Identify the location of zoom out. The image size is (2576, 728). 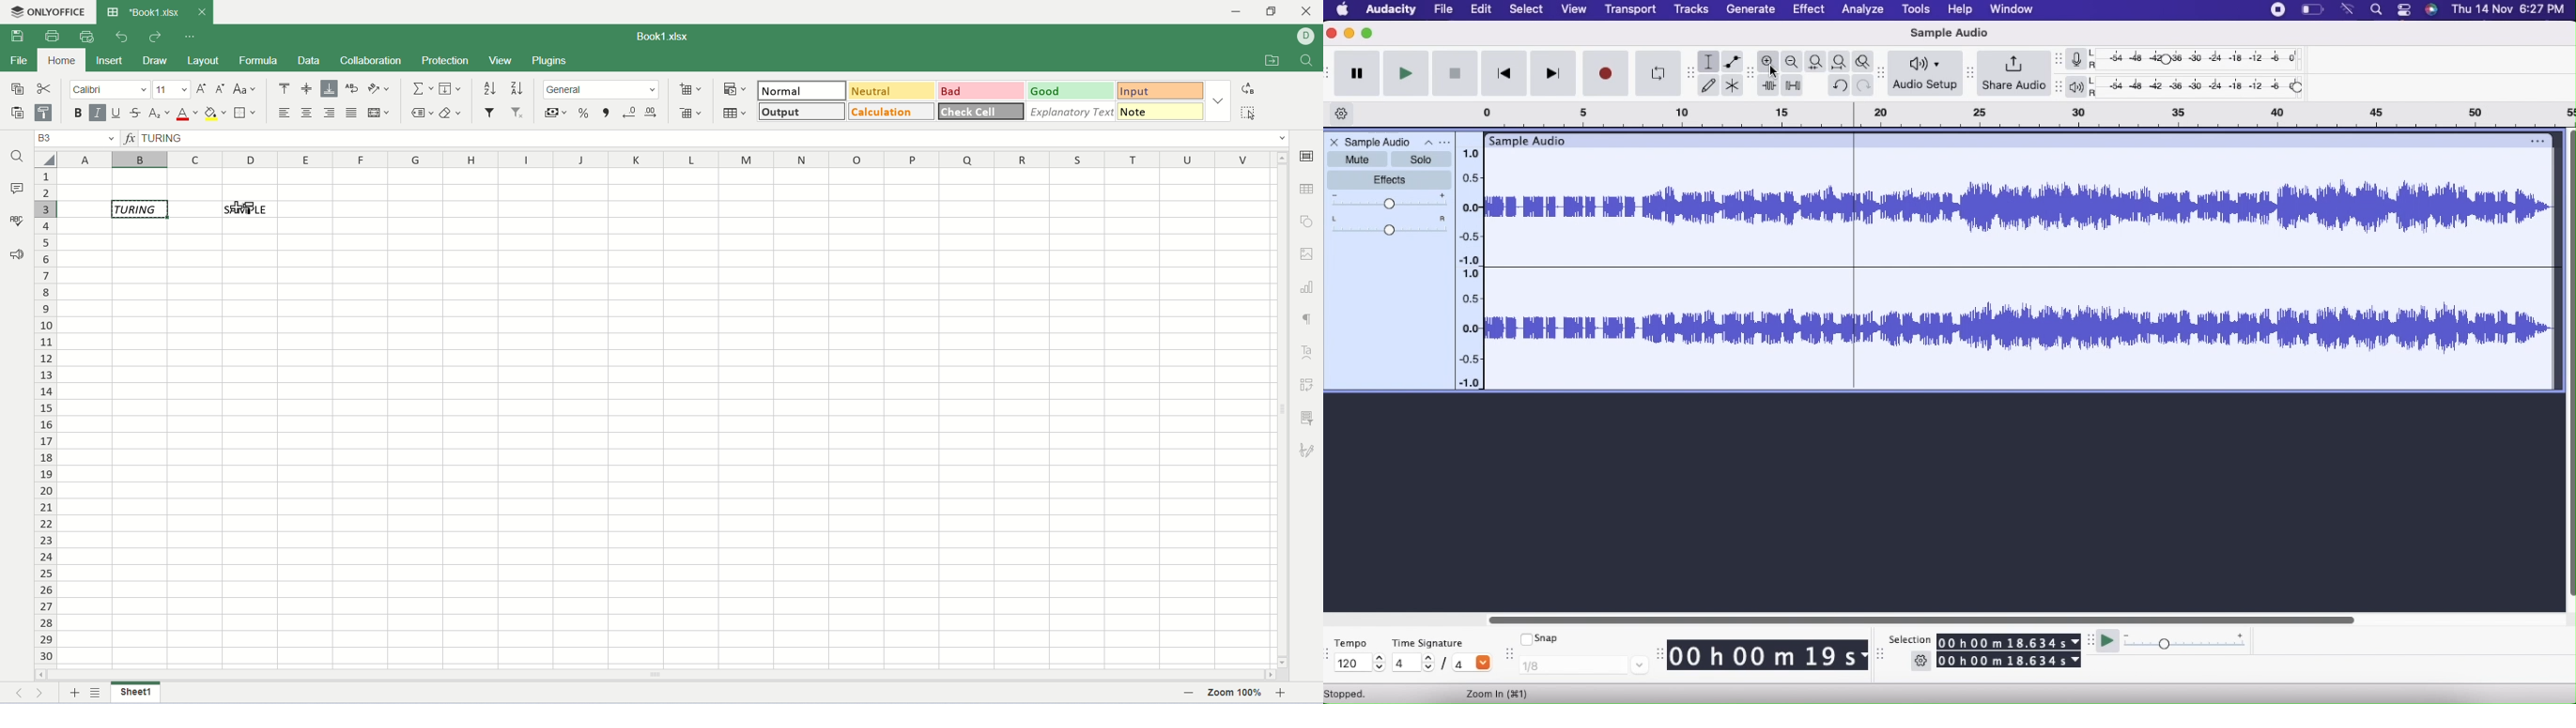
(1191, 696).